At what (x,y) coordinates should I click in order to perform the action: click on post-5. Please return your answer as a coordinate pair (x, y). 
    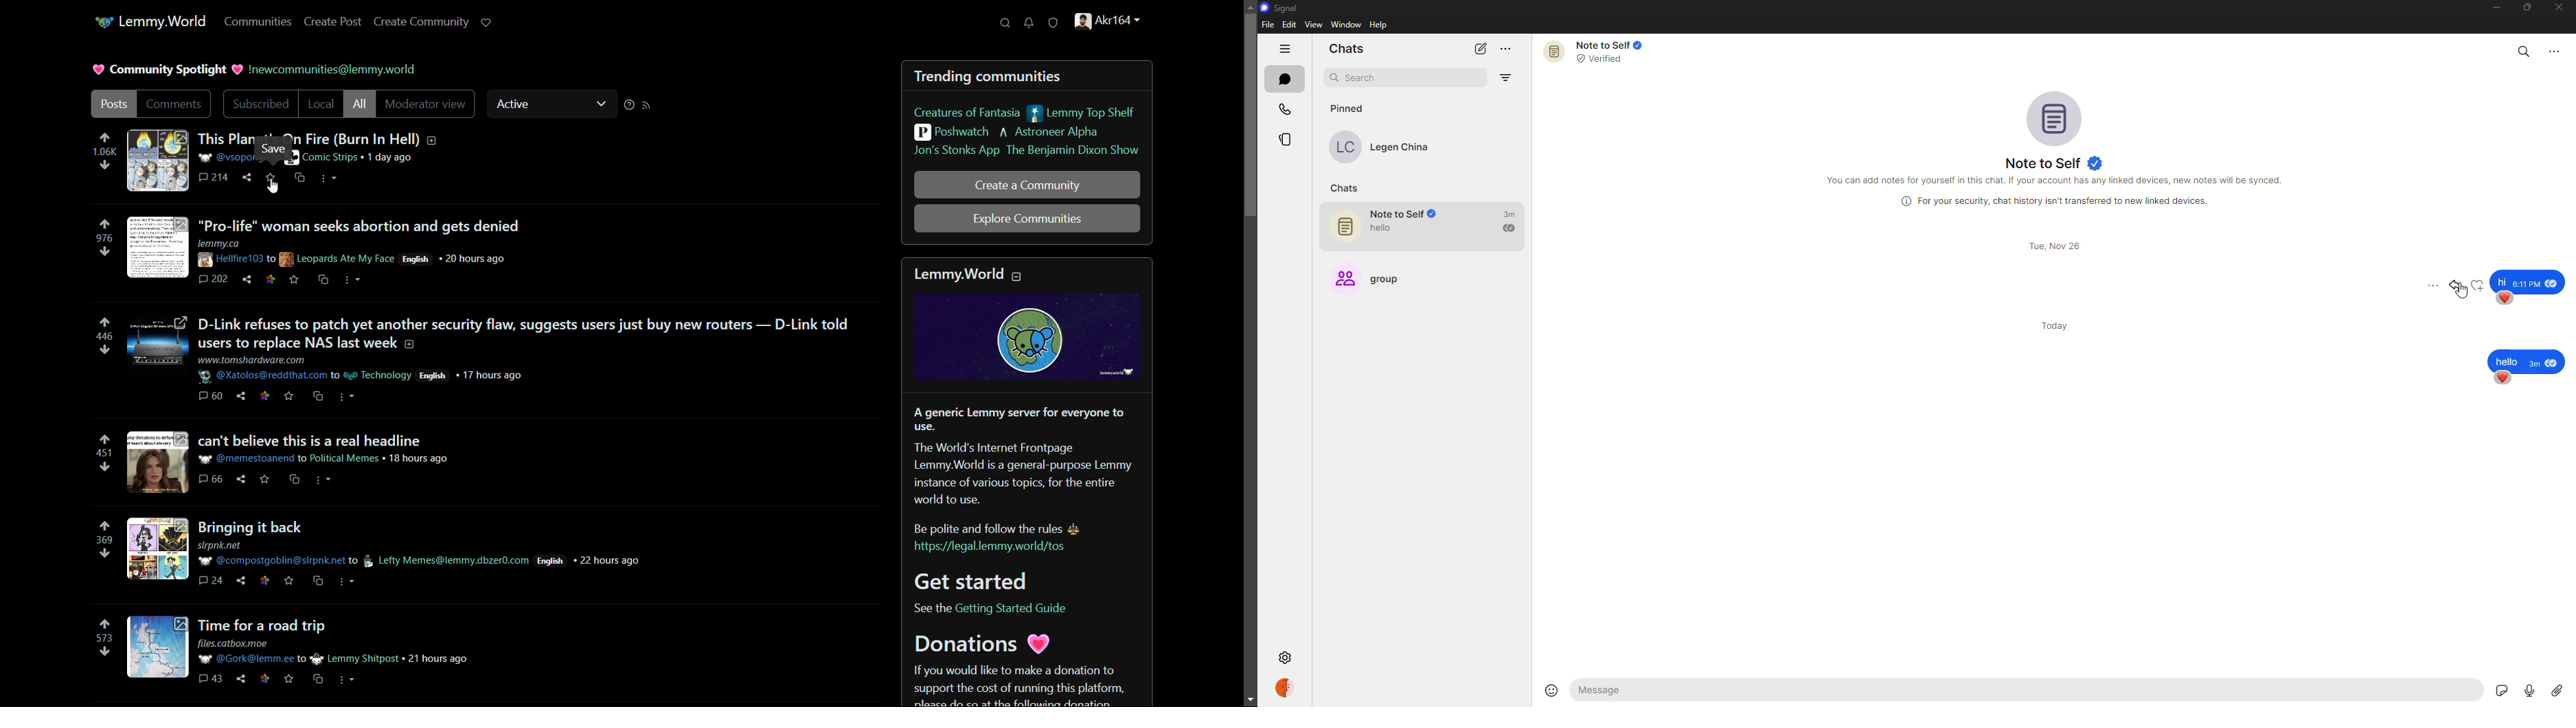
    Looking at the image, I should click on (382, 553).